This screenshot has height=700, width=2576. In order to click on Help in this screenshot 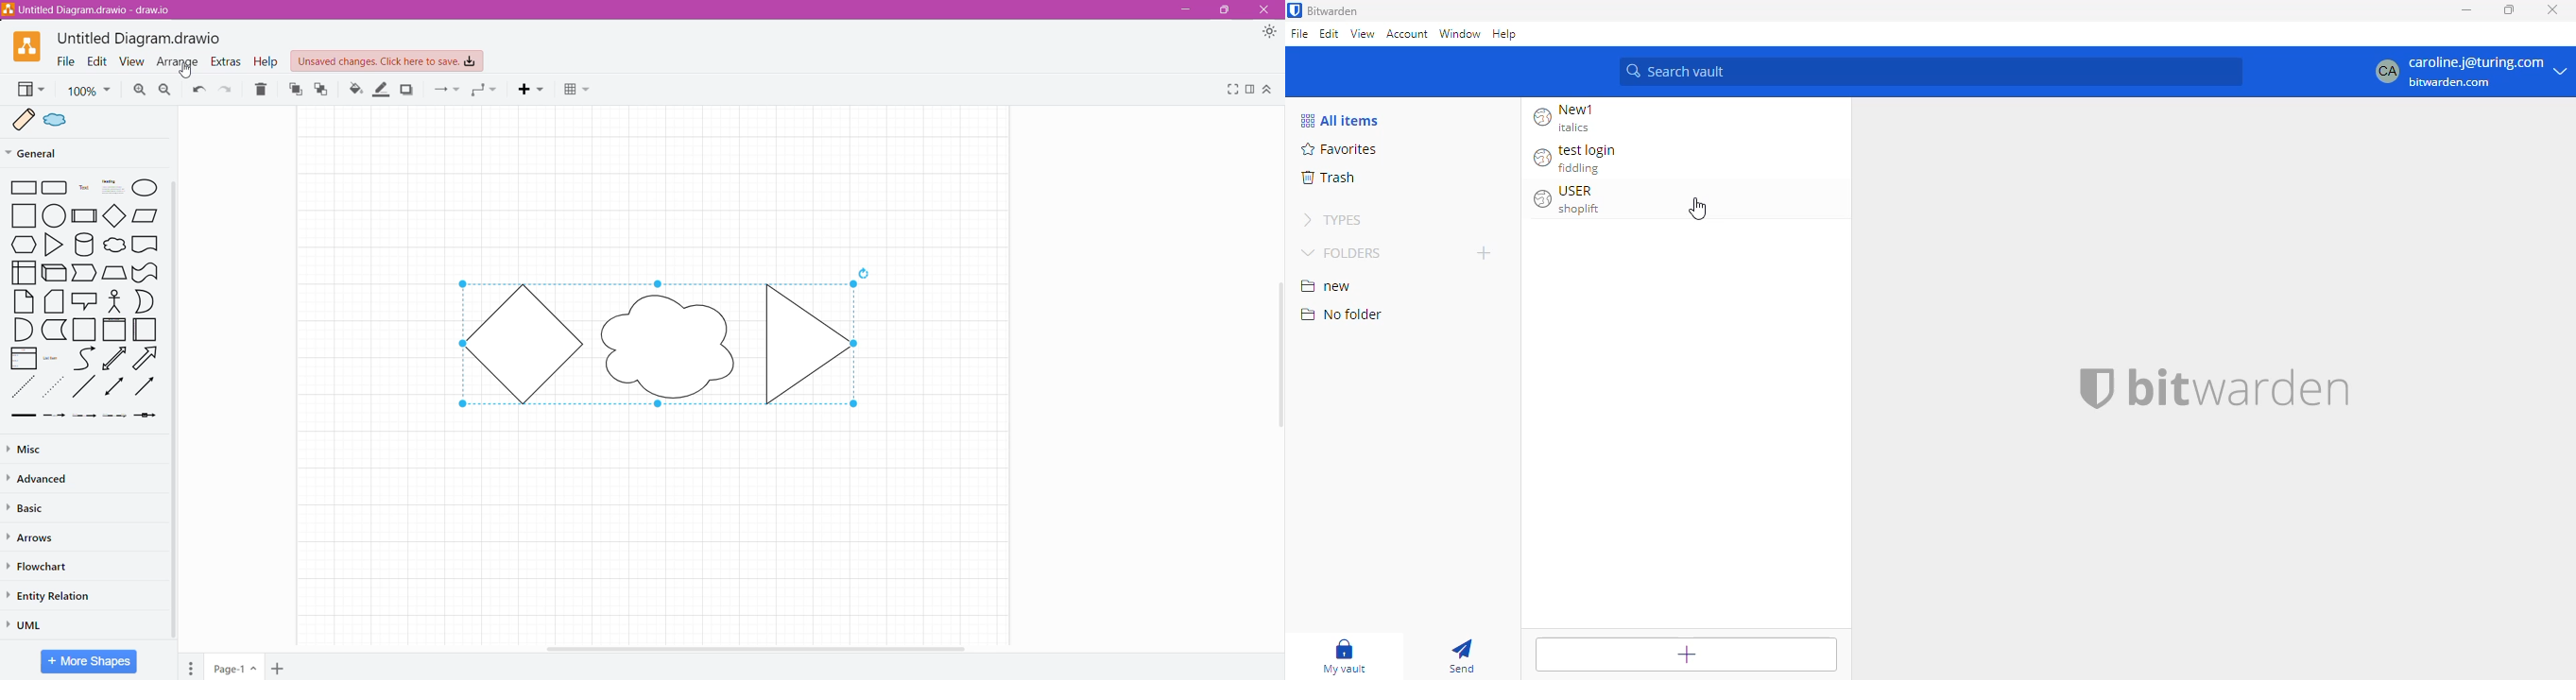, I will do `click(266, 62)`.